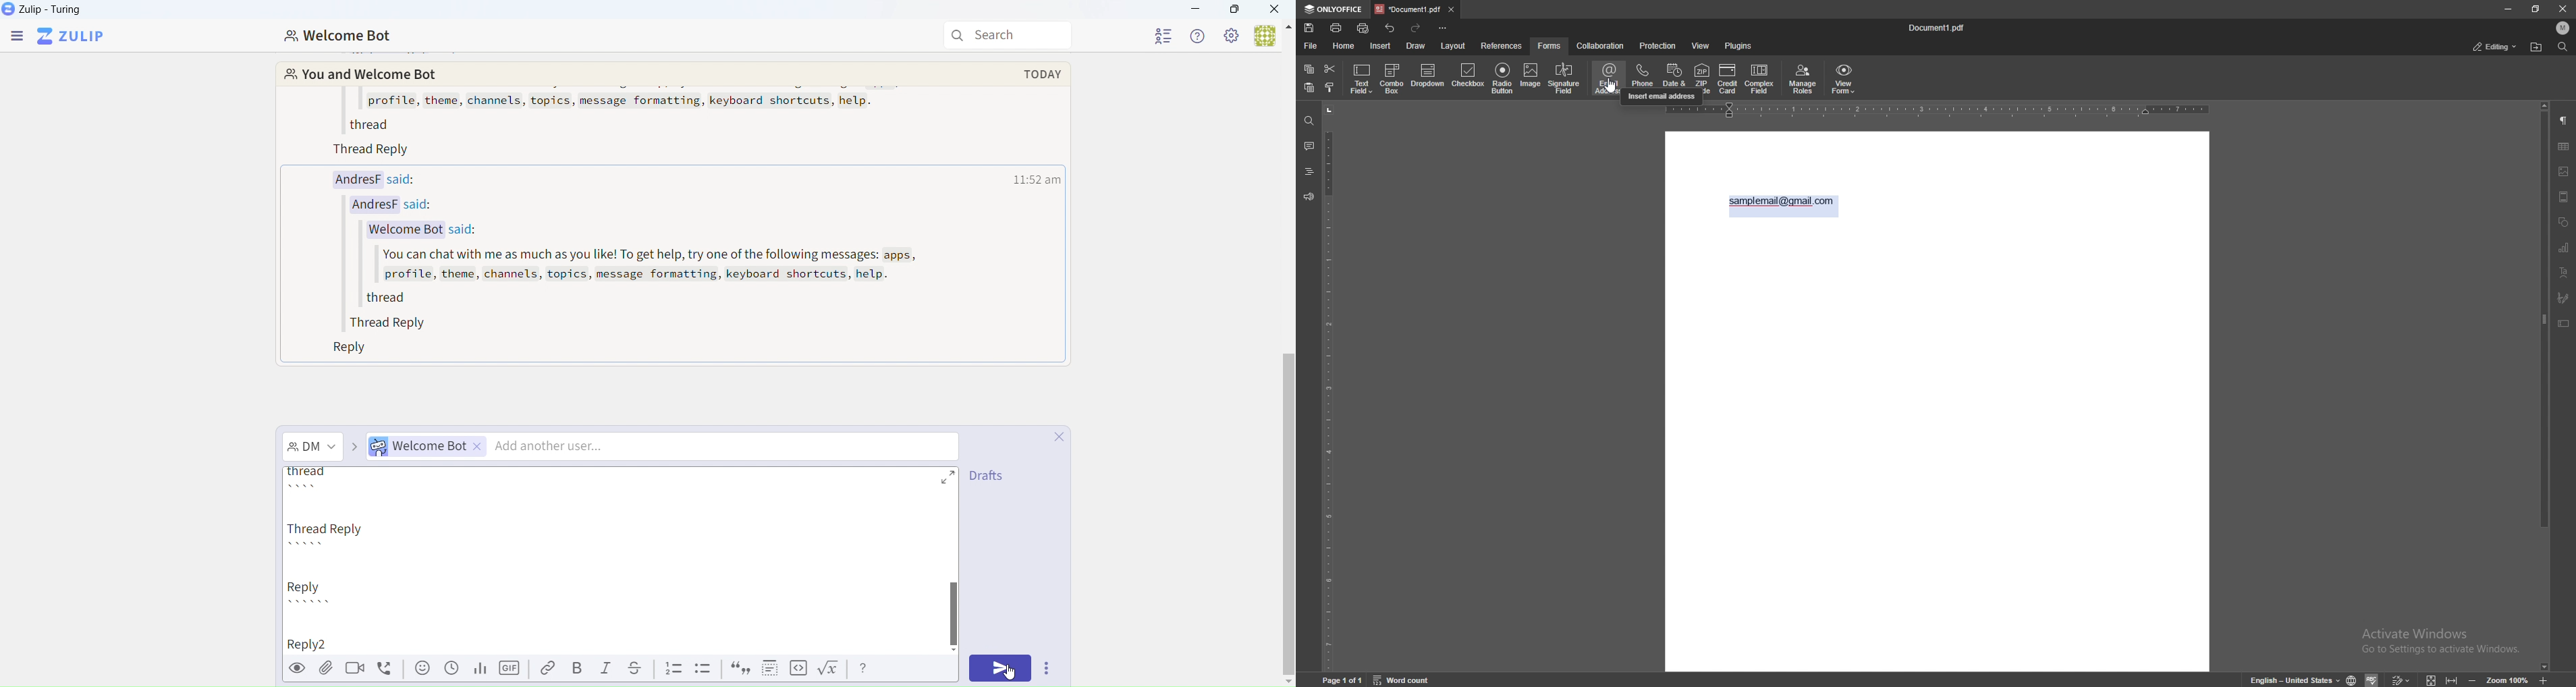  What do you see at coordinates (648, 266) in the screenshot?
I see `You can chat with me as much as you like! To get help, try one of the following messages: apps,
profile, theme, channels, topics, message formatting, keyboard shortcuts, help.` at bounding box center [648, 266].